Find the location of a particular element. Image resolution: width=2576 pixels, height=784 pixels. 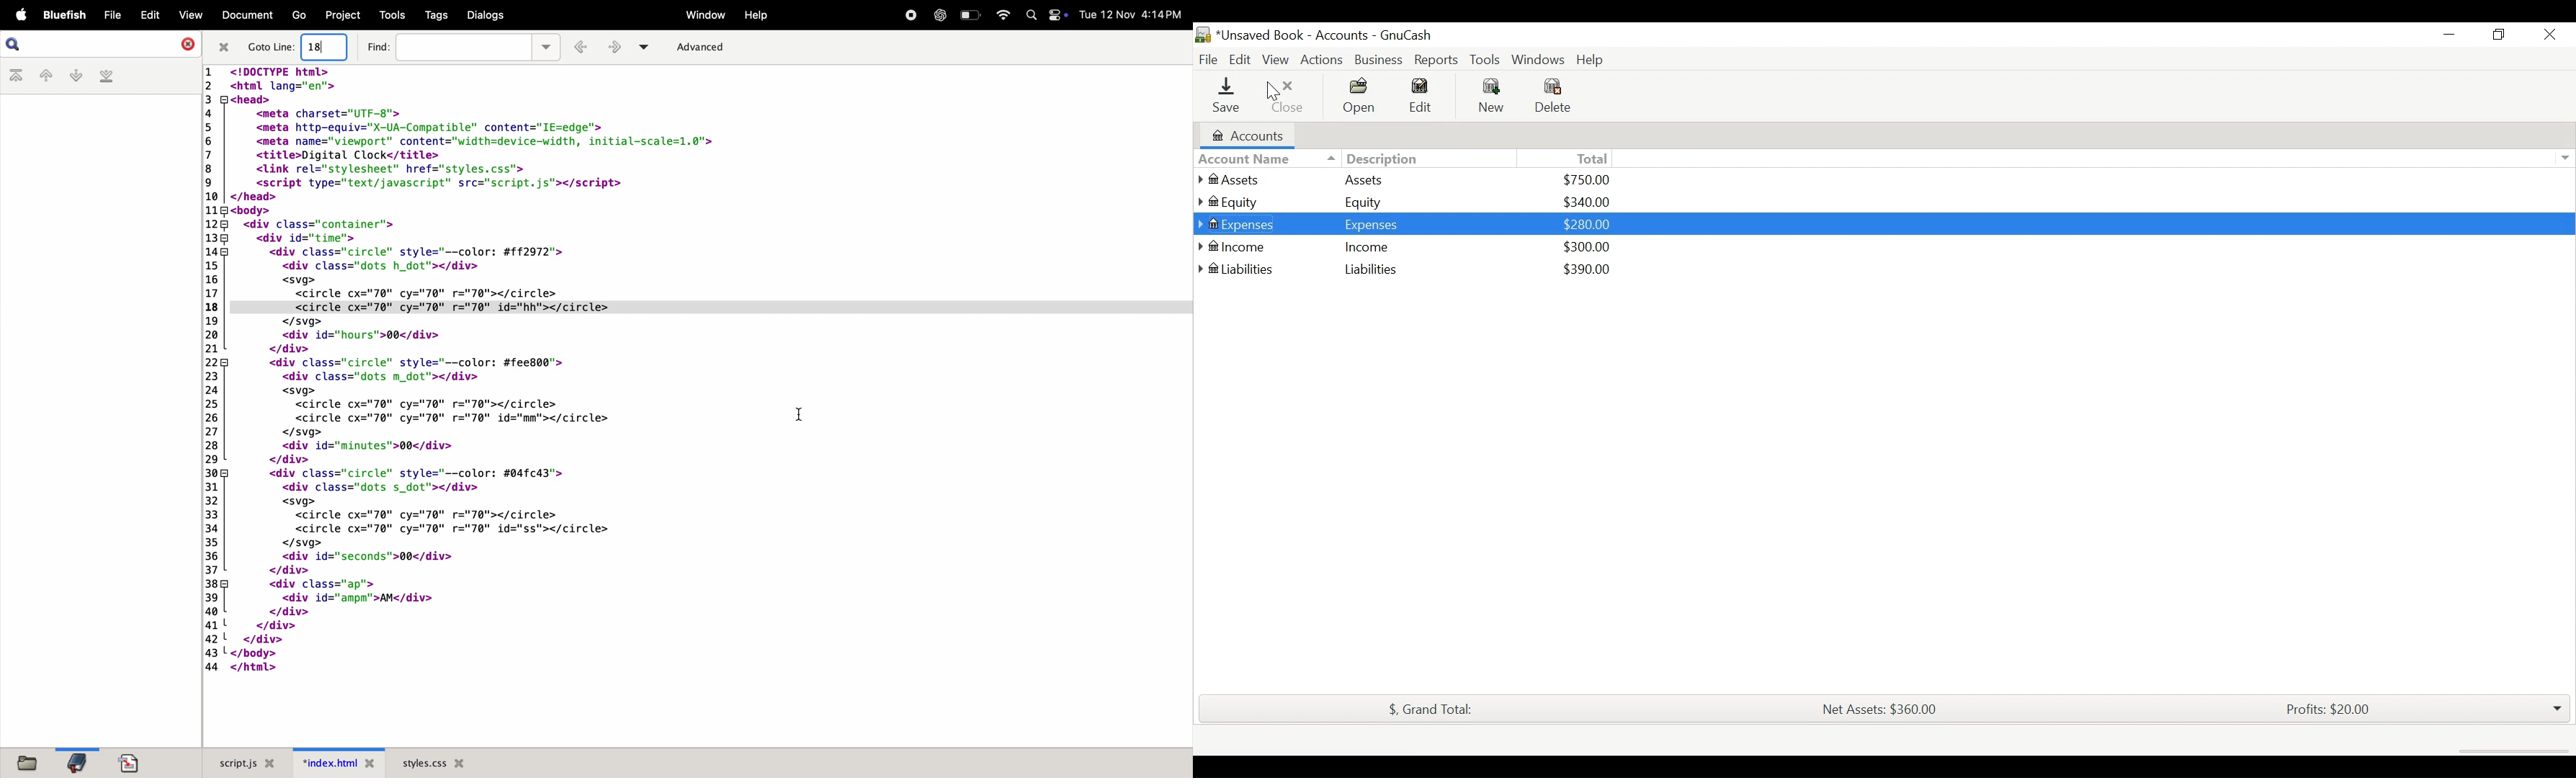

Control center is located at coordinates (1059, 17).